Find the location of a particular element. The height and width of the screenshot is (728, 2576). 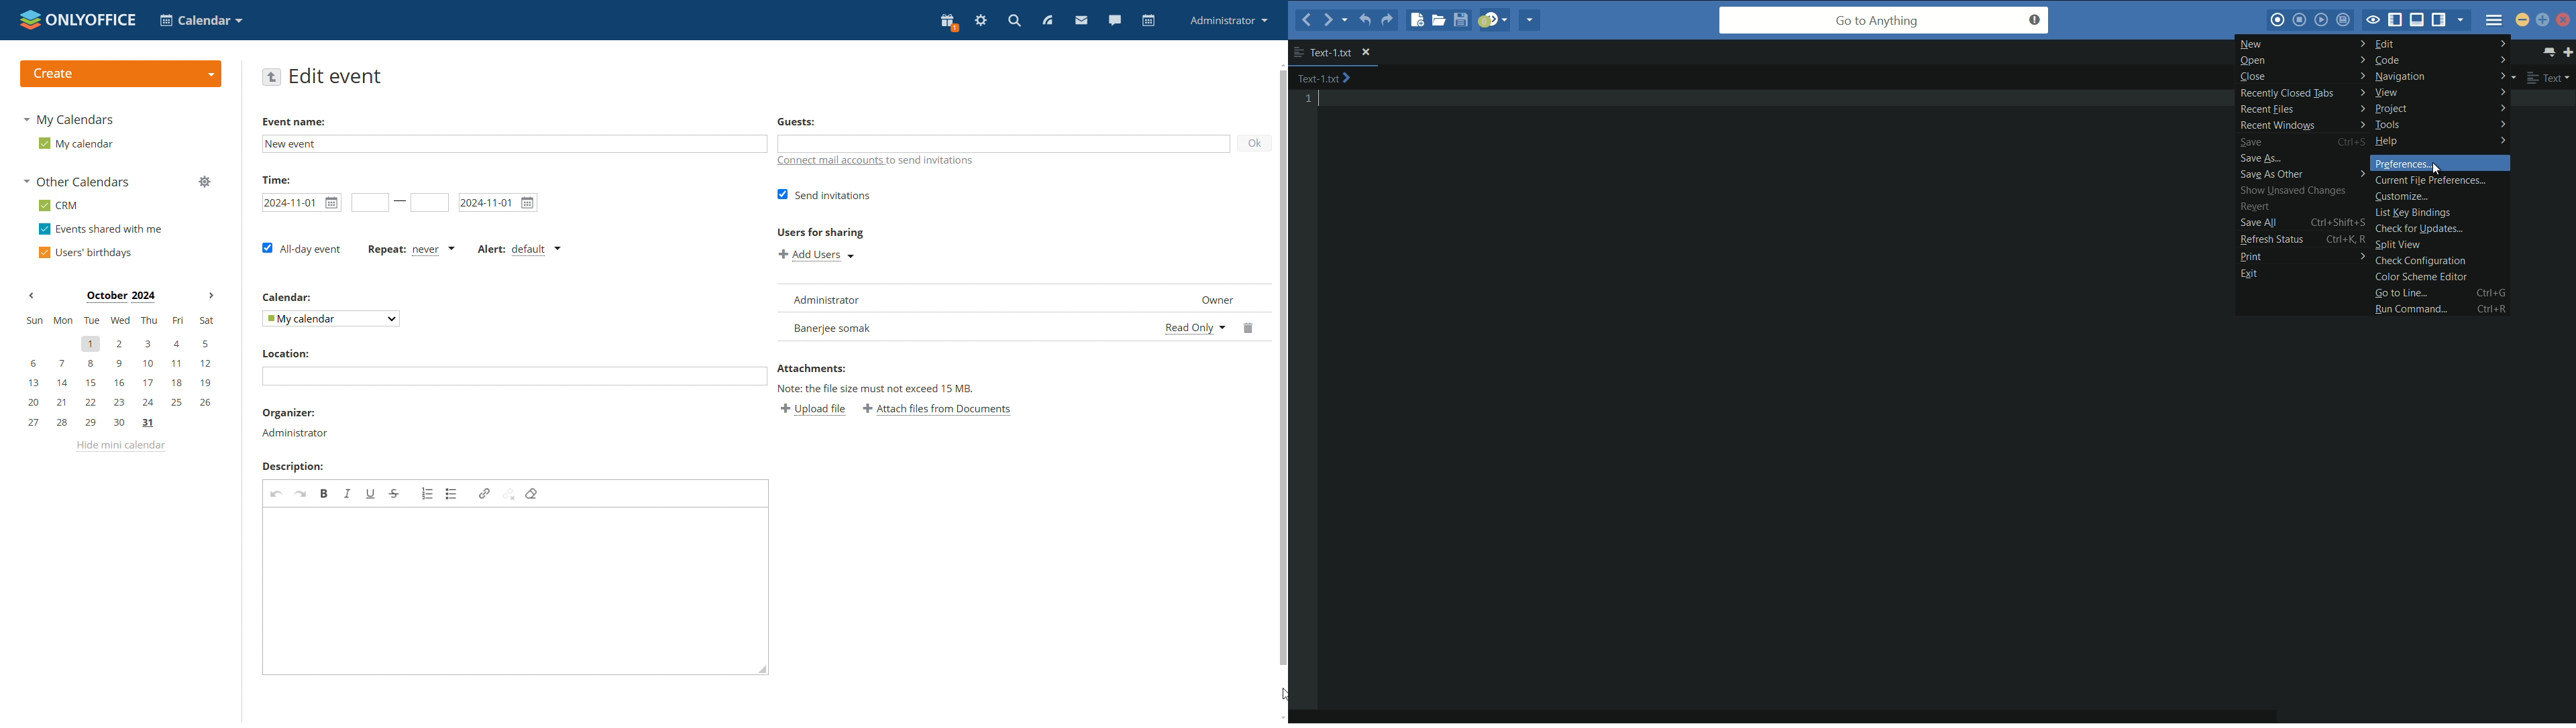

my calendar is located at coordinates (76, 144).